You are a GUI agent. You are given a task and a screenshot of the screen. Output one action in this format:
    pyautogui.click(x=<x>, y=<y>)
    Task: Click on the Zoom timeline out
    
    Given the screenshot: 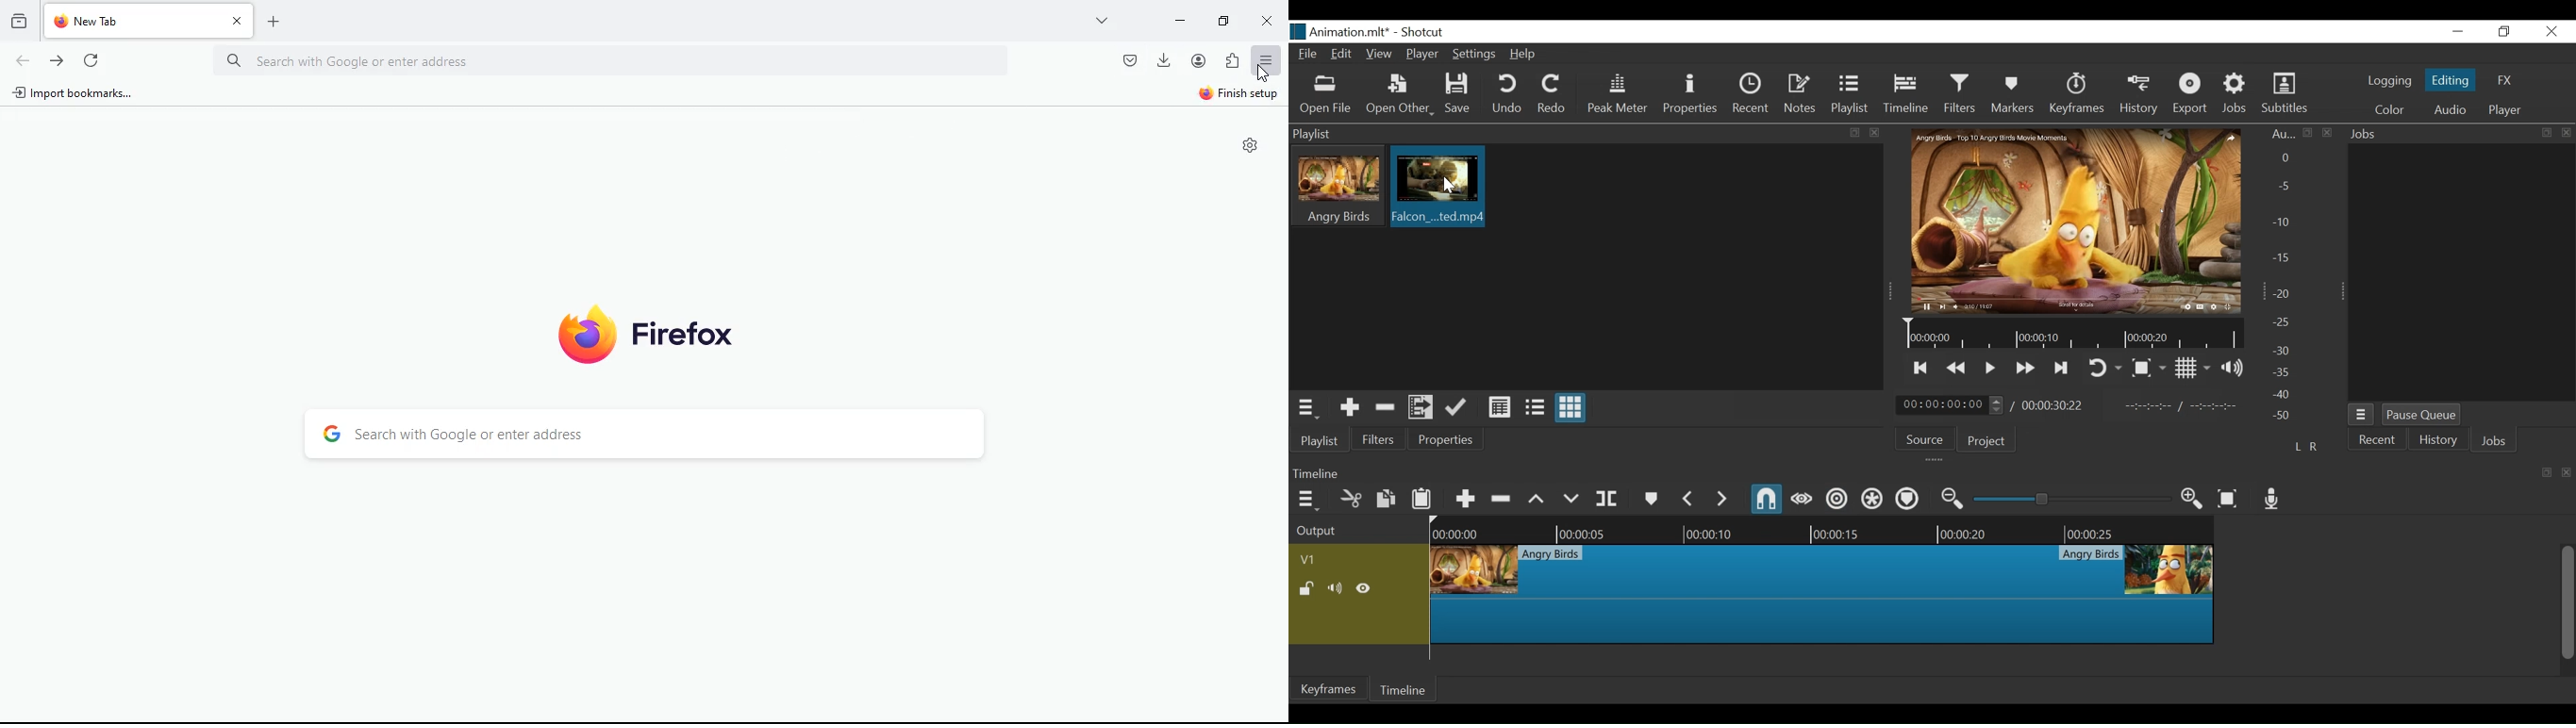 What is the action you would take?
    pyautogui.click(x=1953, y=499)
    